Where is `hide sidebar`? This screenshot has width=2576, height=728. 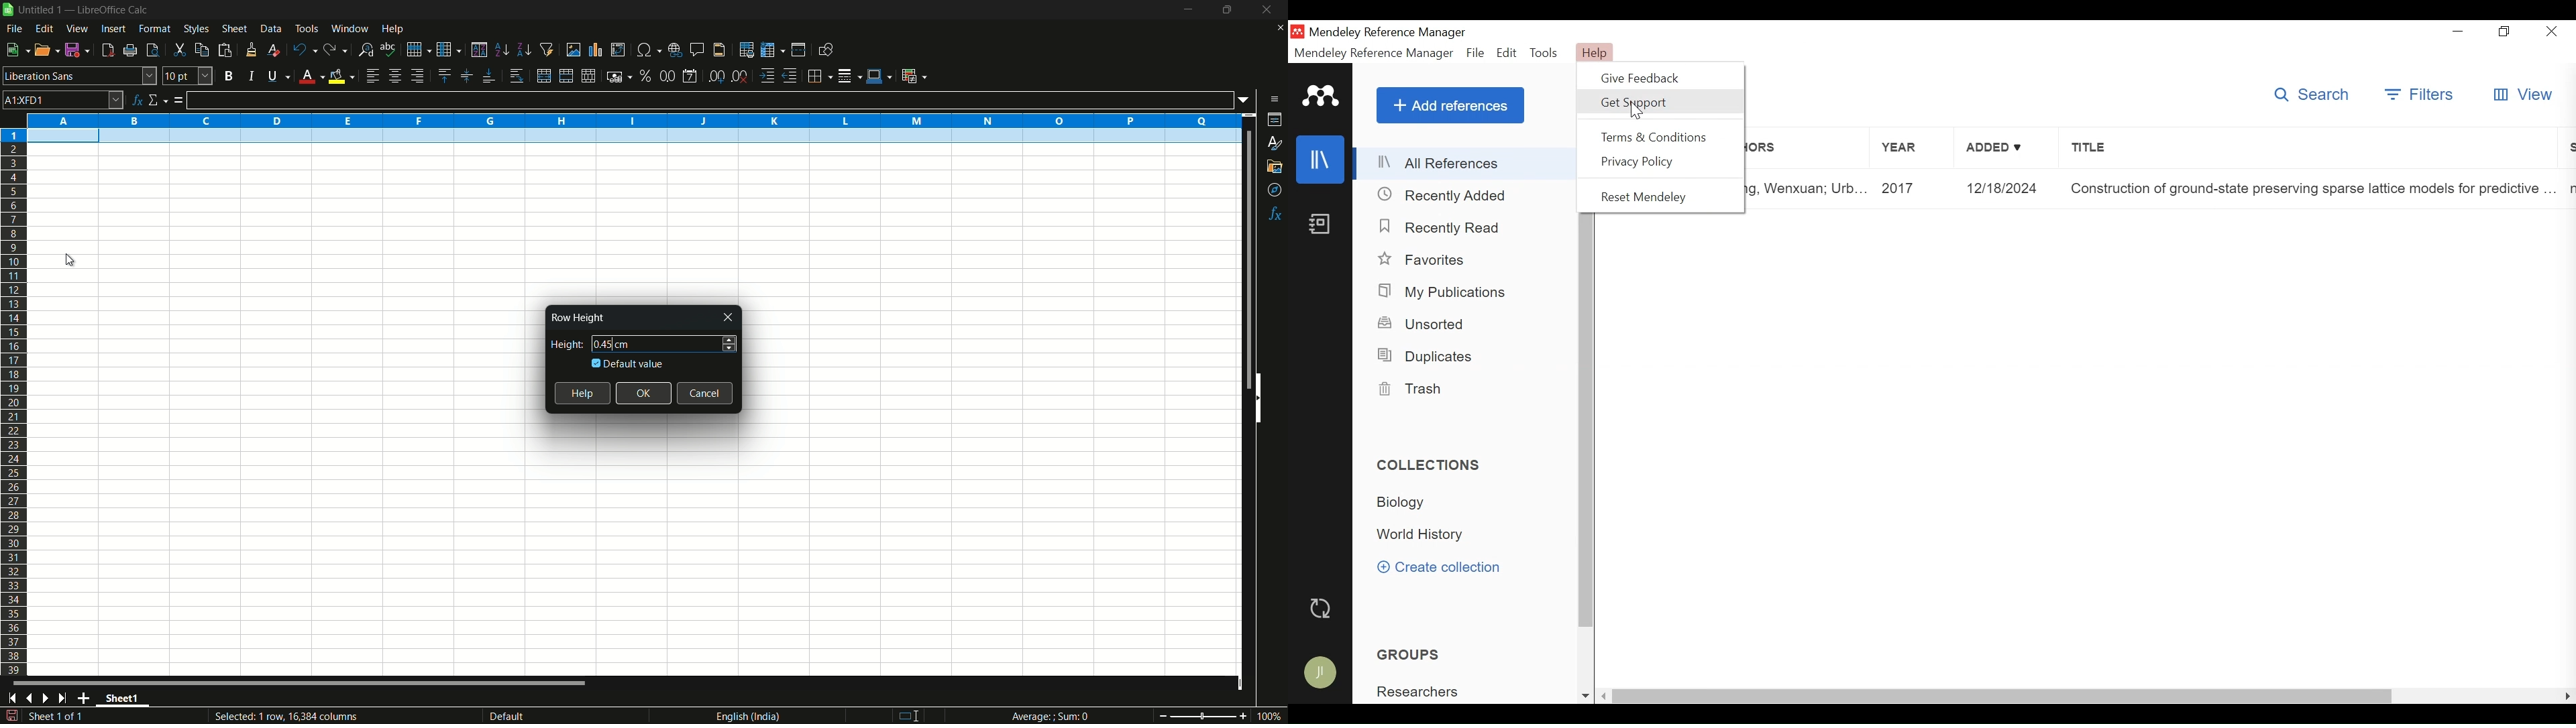
hide sidebar is located at coordinates (1264, 397).